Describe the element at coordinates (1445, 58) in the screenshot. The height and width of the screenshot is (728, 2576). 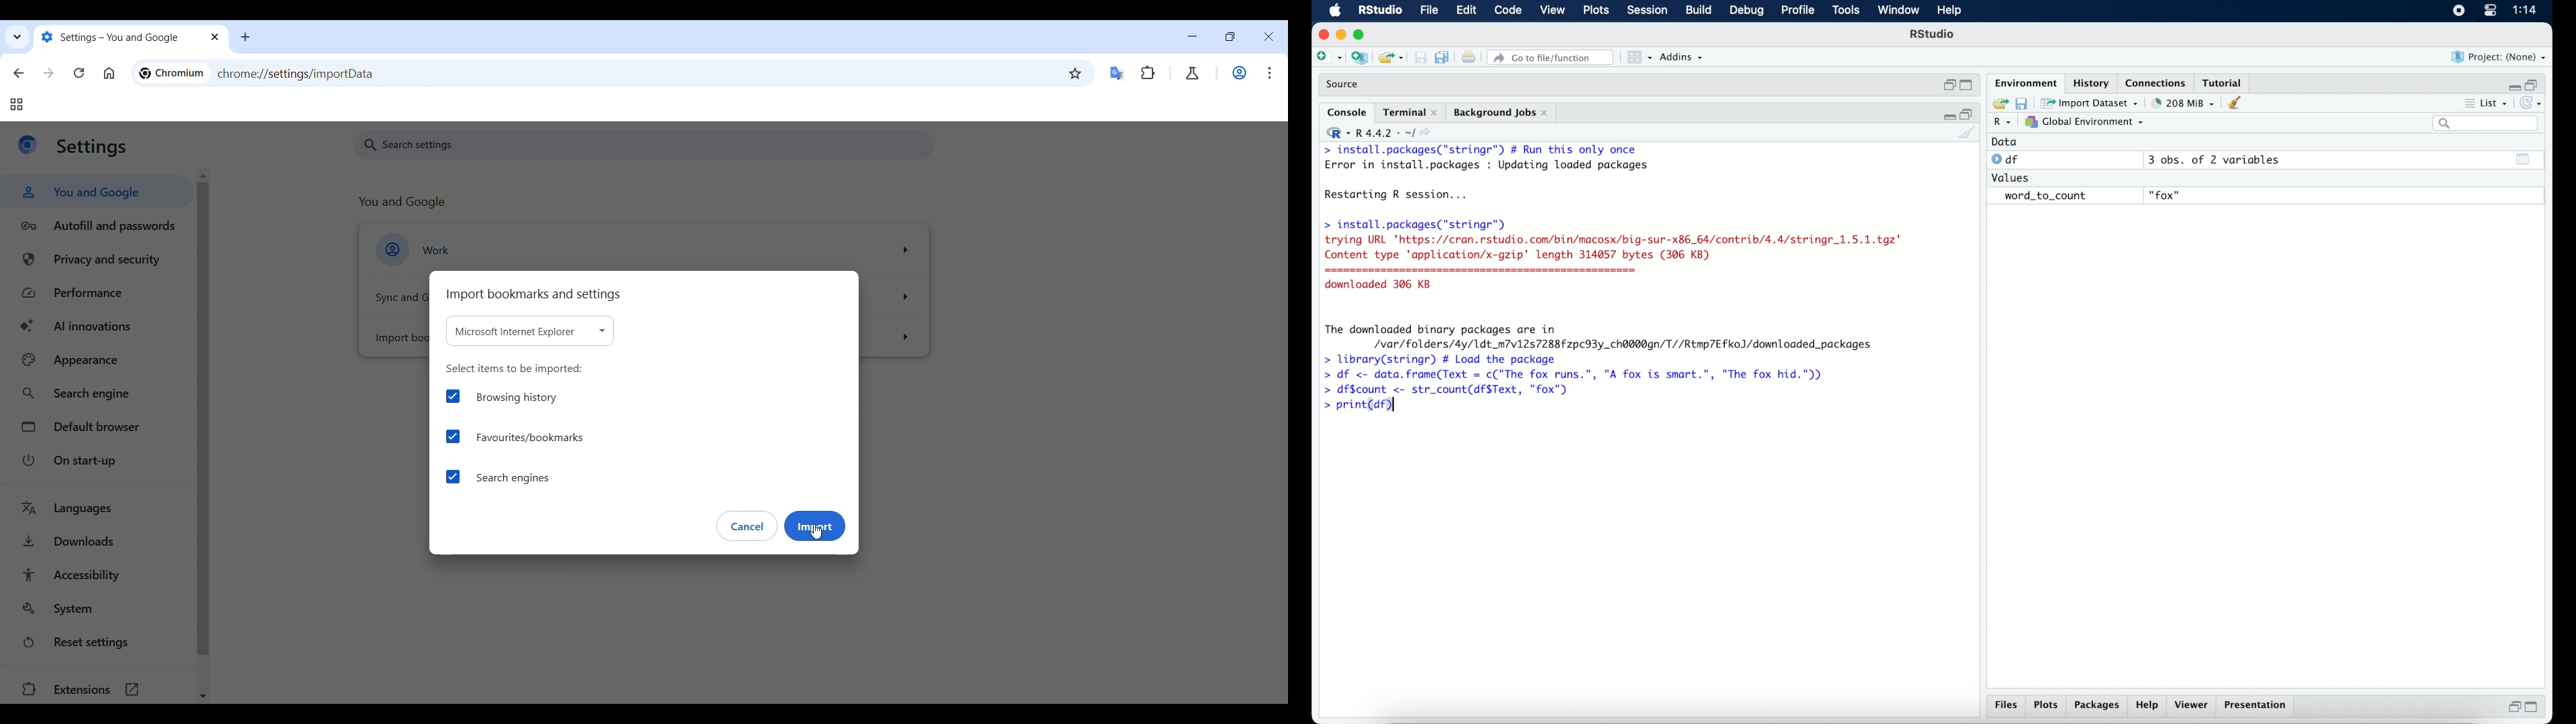
I see `save all document` at that location.